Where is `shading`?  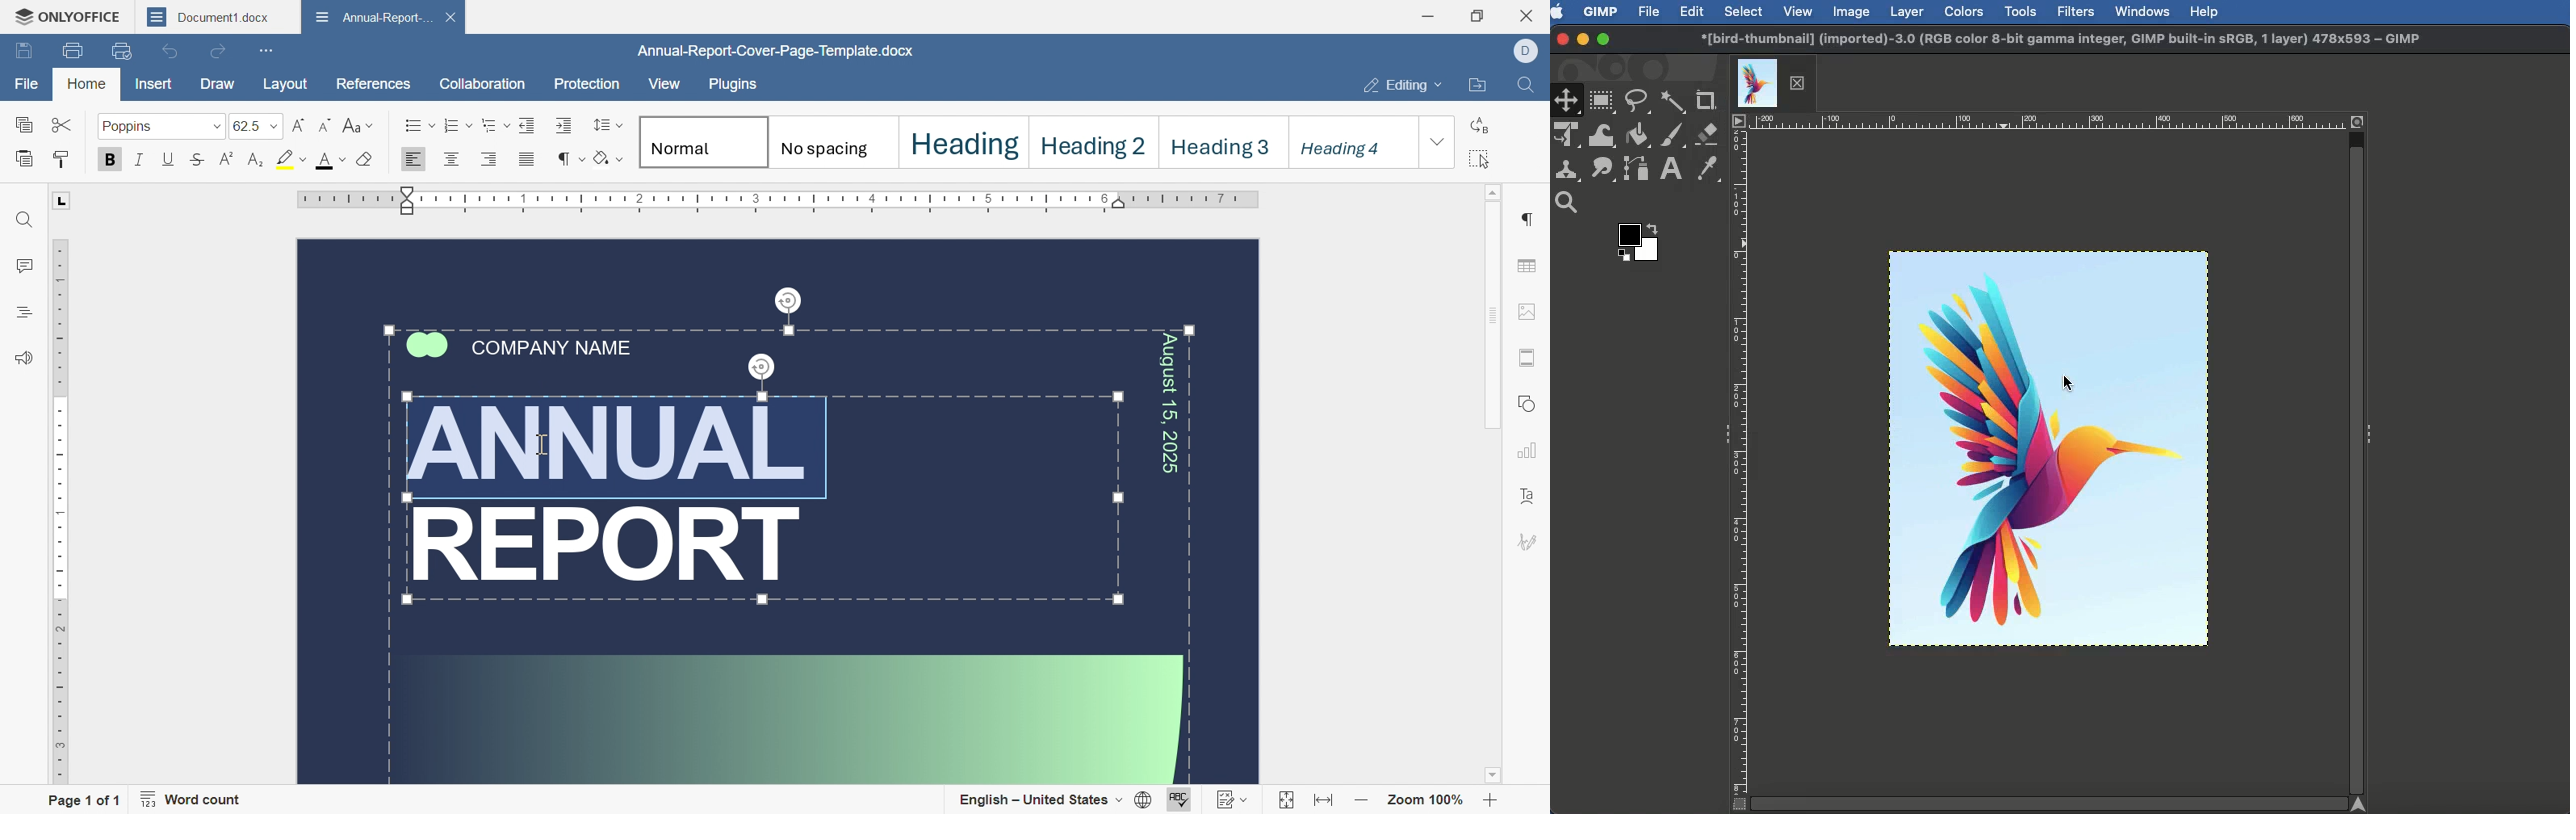
shading is located at coordinates (609, 158).